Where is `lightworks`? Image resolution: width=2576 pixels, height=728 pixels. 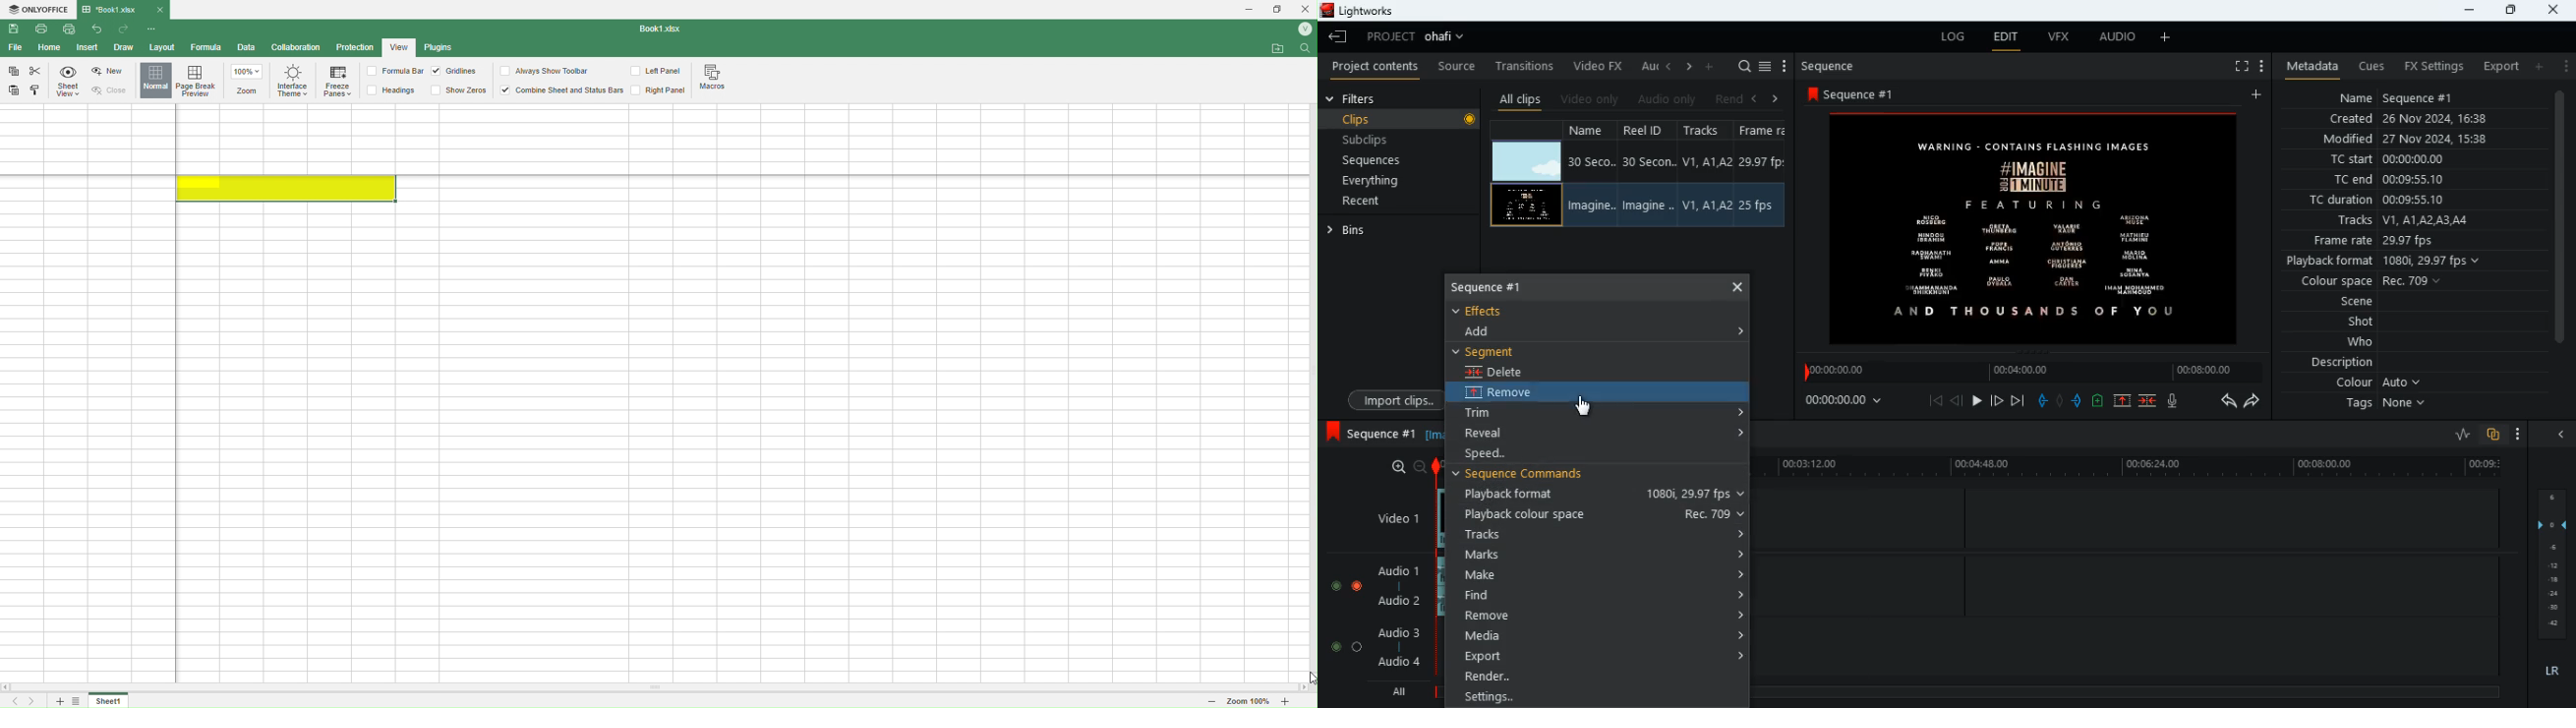
lightworks is located at coordinates (1361, 11).